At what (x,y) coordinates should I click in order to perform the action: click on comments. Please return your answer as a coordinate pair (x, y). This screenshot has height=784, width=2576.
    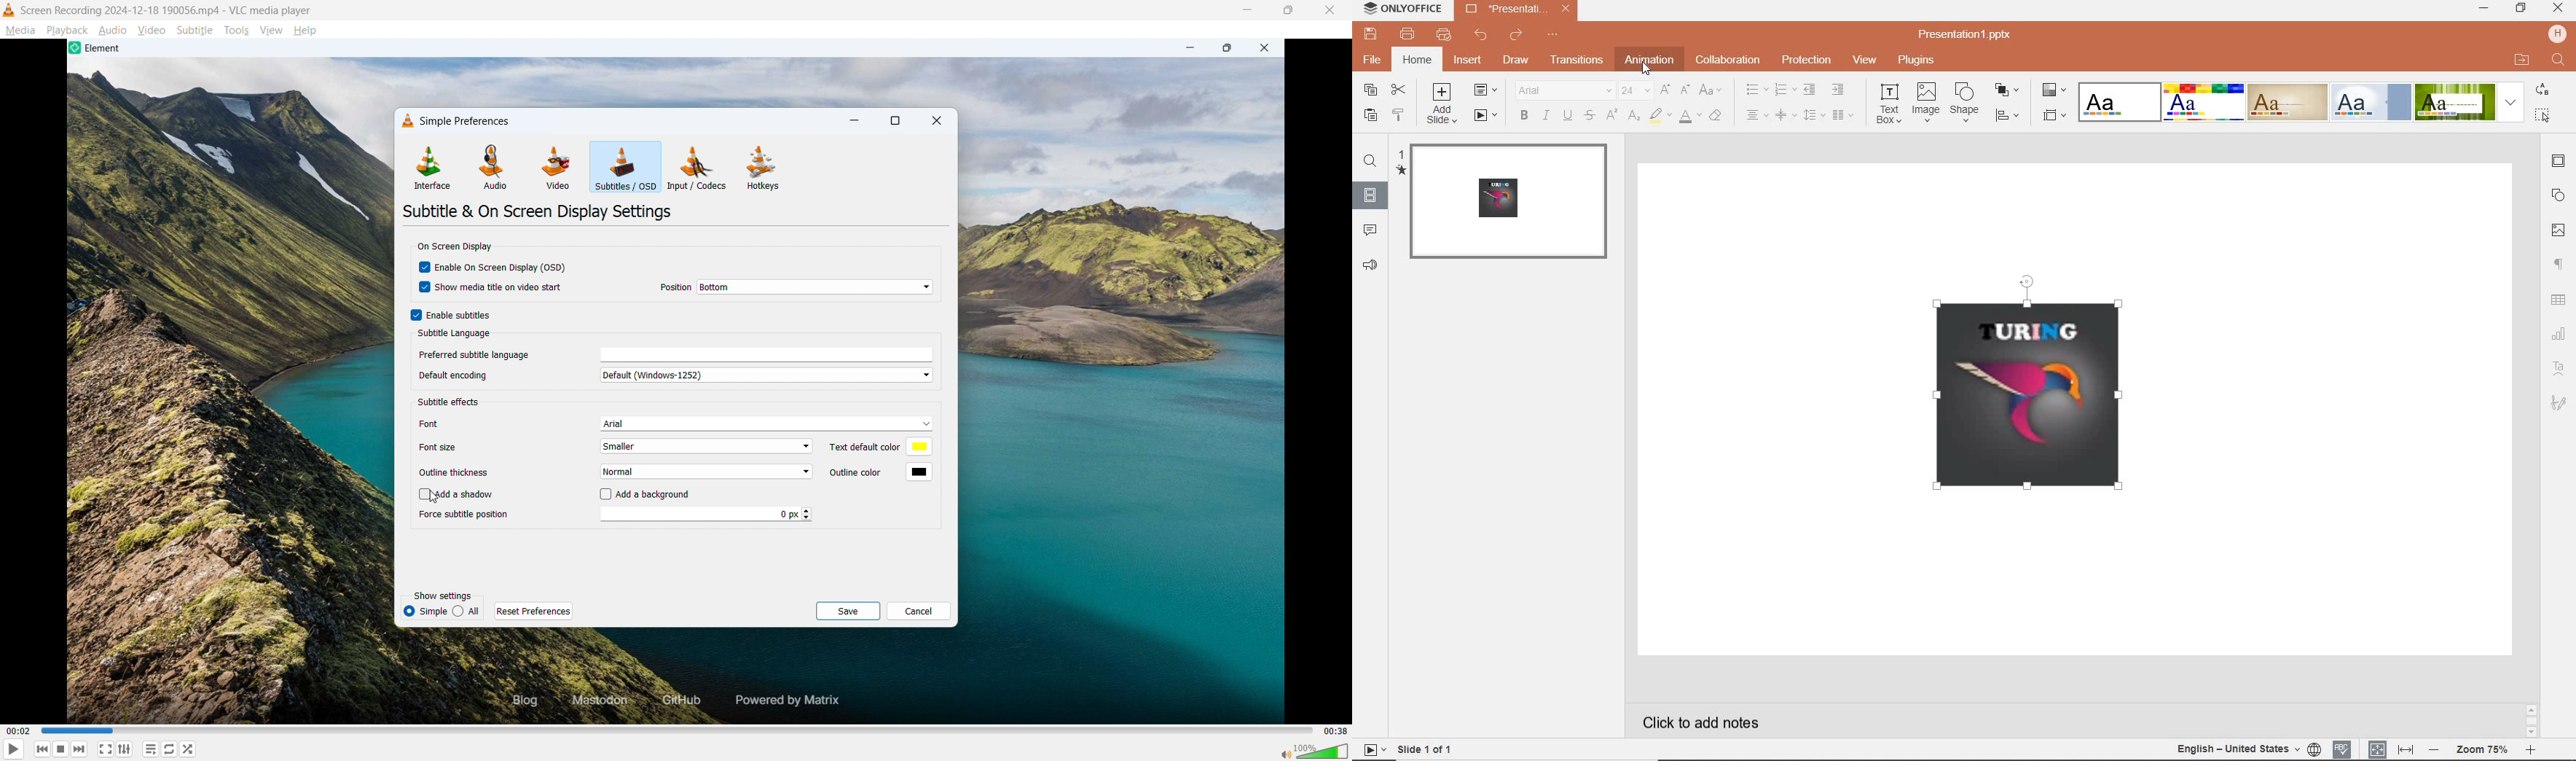
    Looking at the image, I should click on (1370, 231).